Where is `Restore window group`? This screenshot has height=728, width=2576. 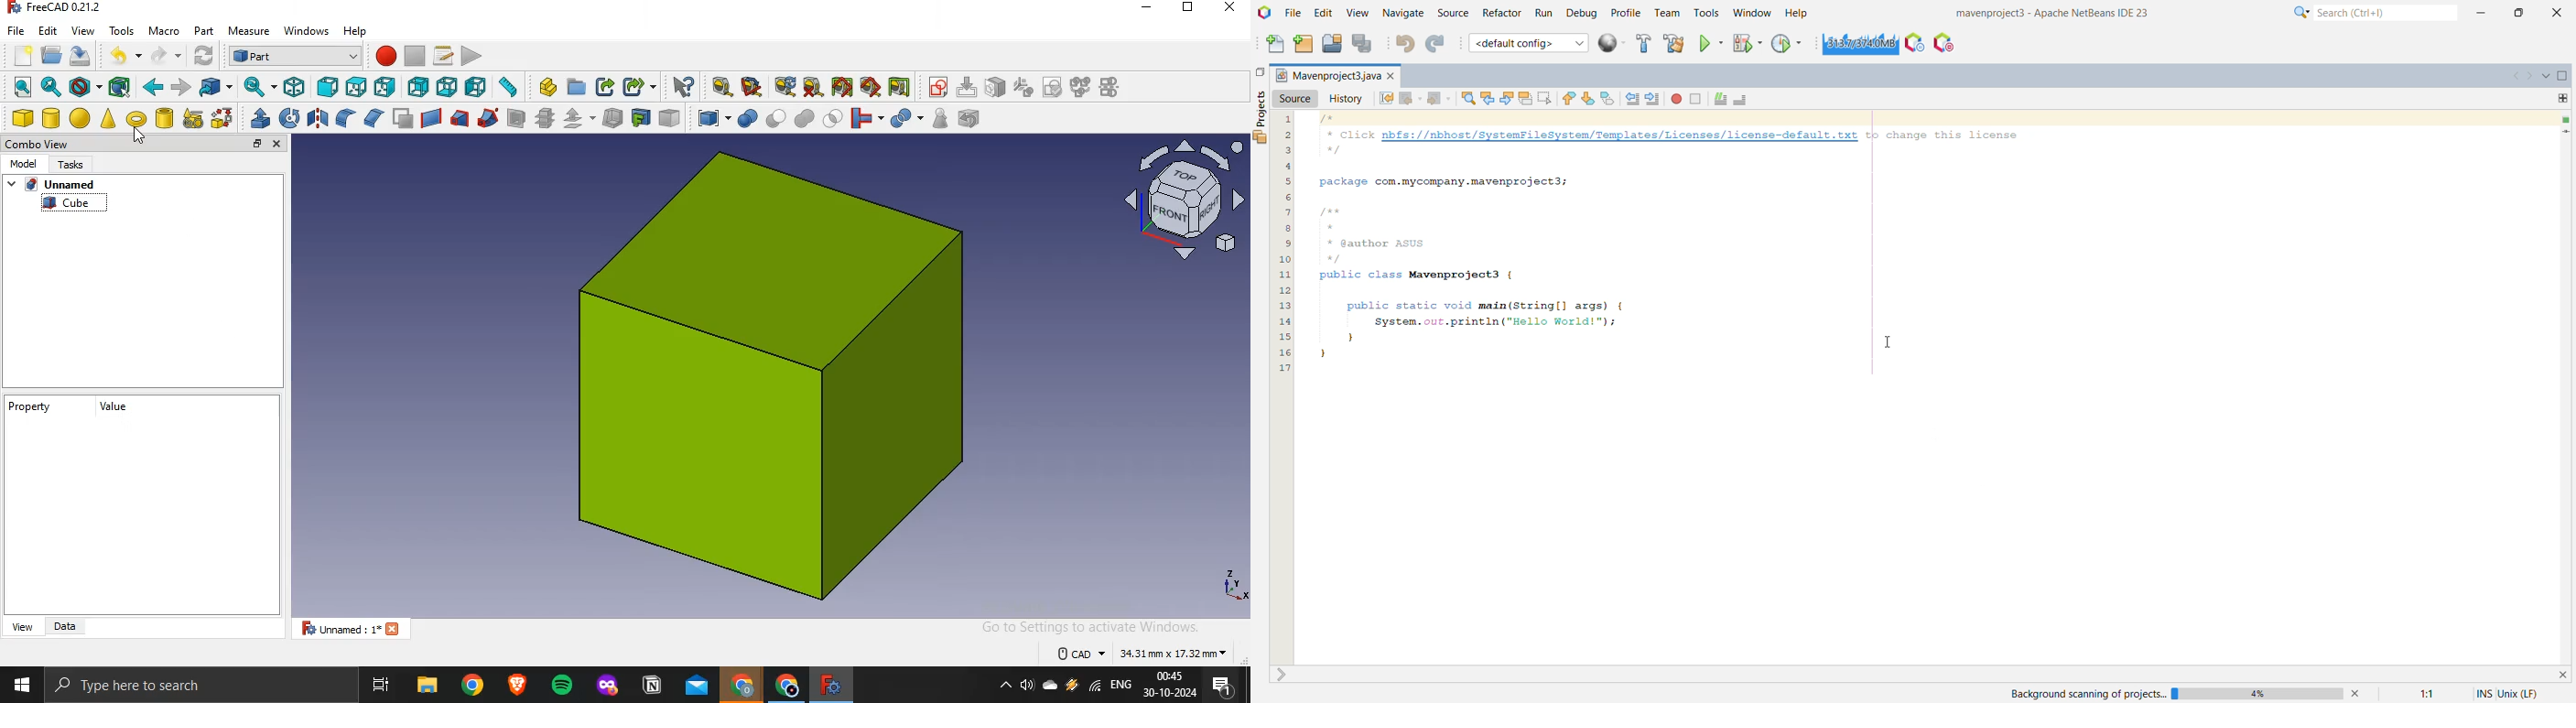
Restore window group is located at coordinates (1259, 73).